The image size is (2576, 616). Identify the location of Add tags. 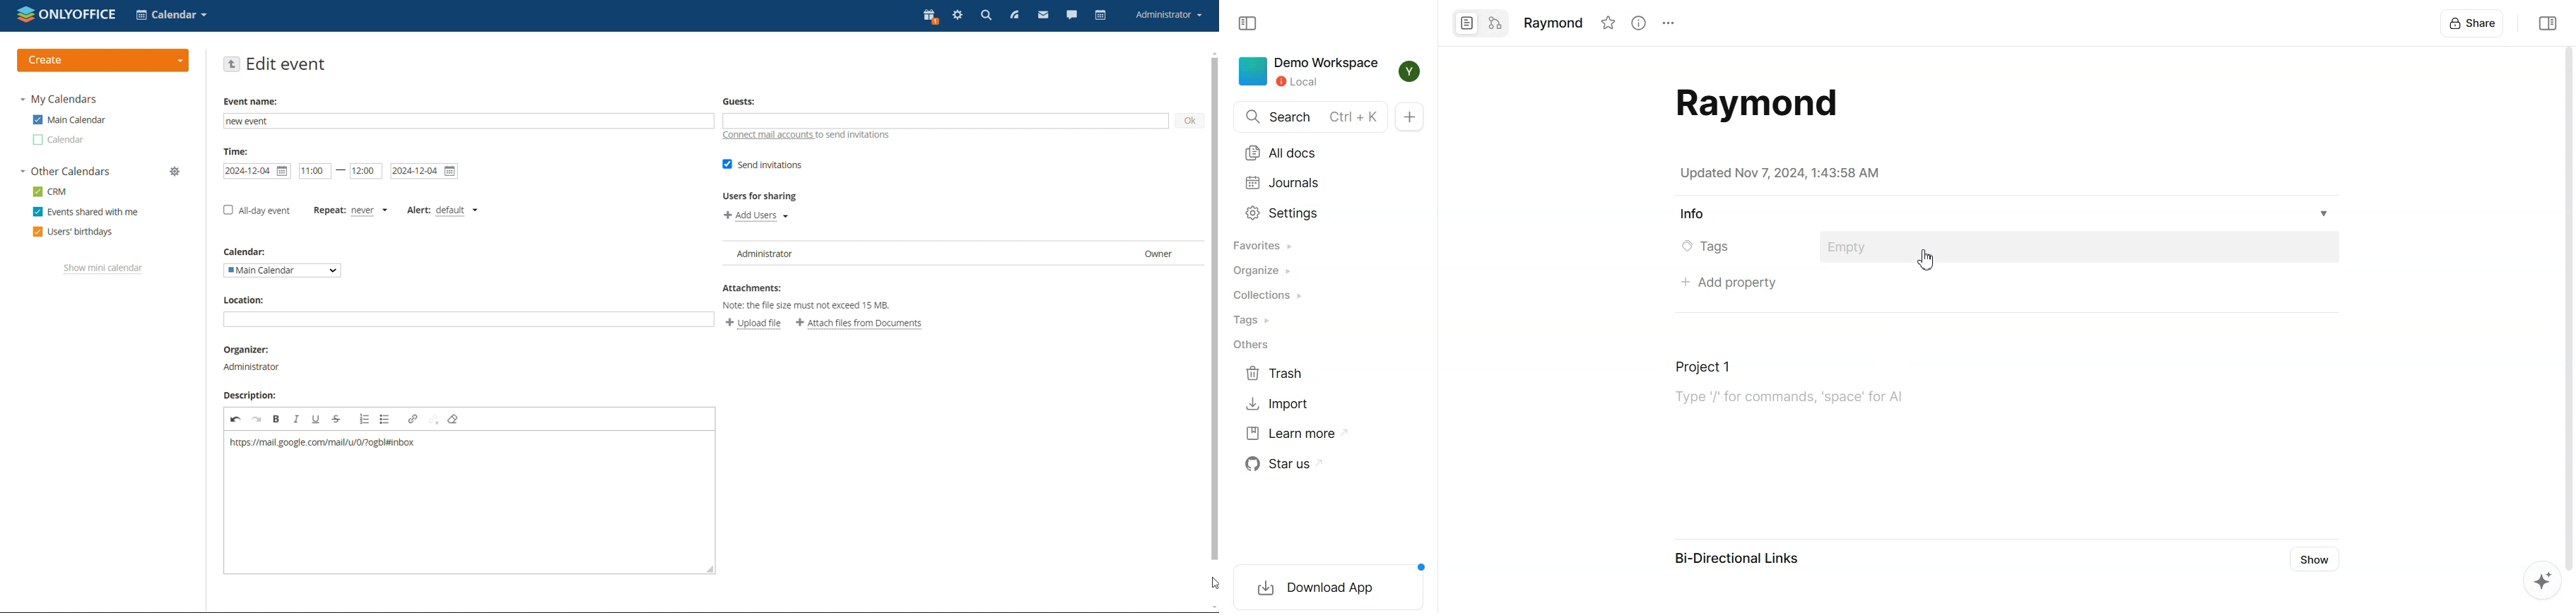
(2079, 246).